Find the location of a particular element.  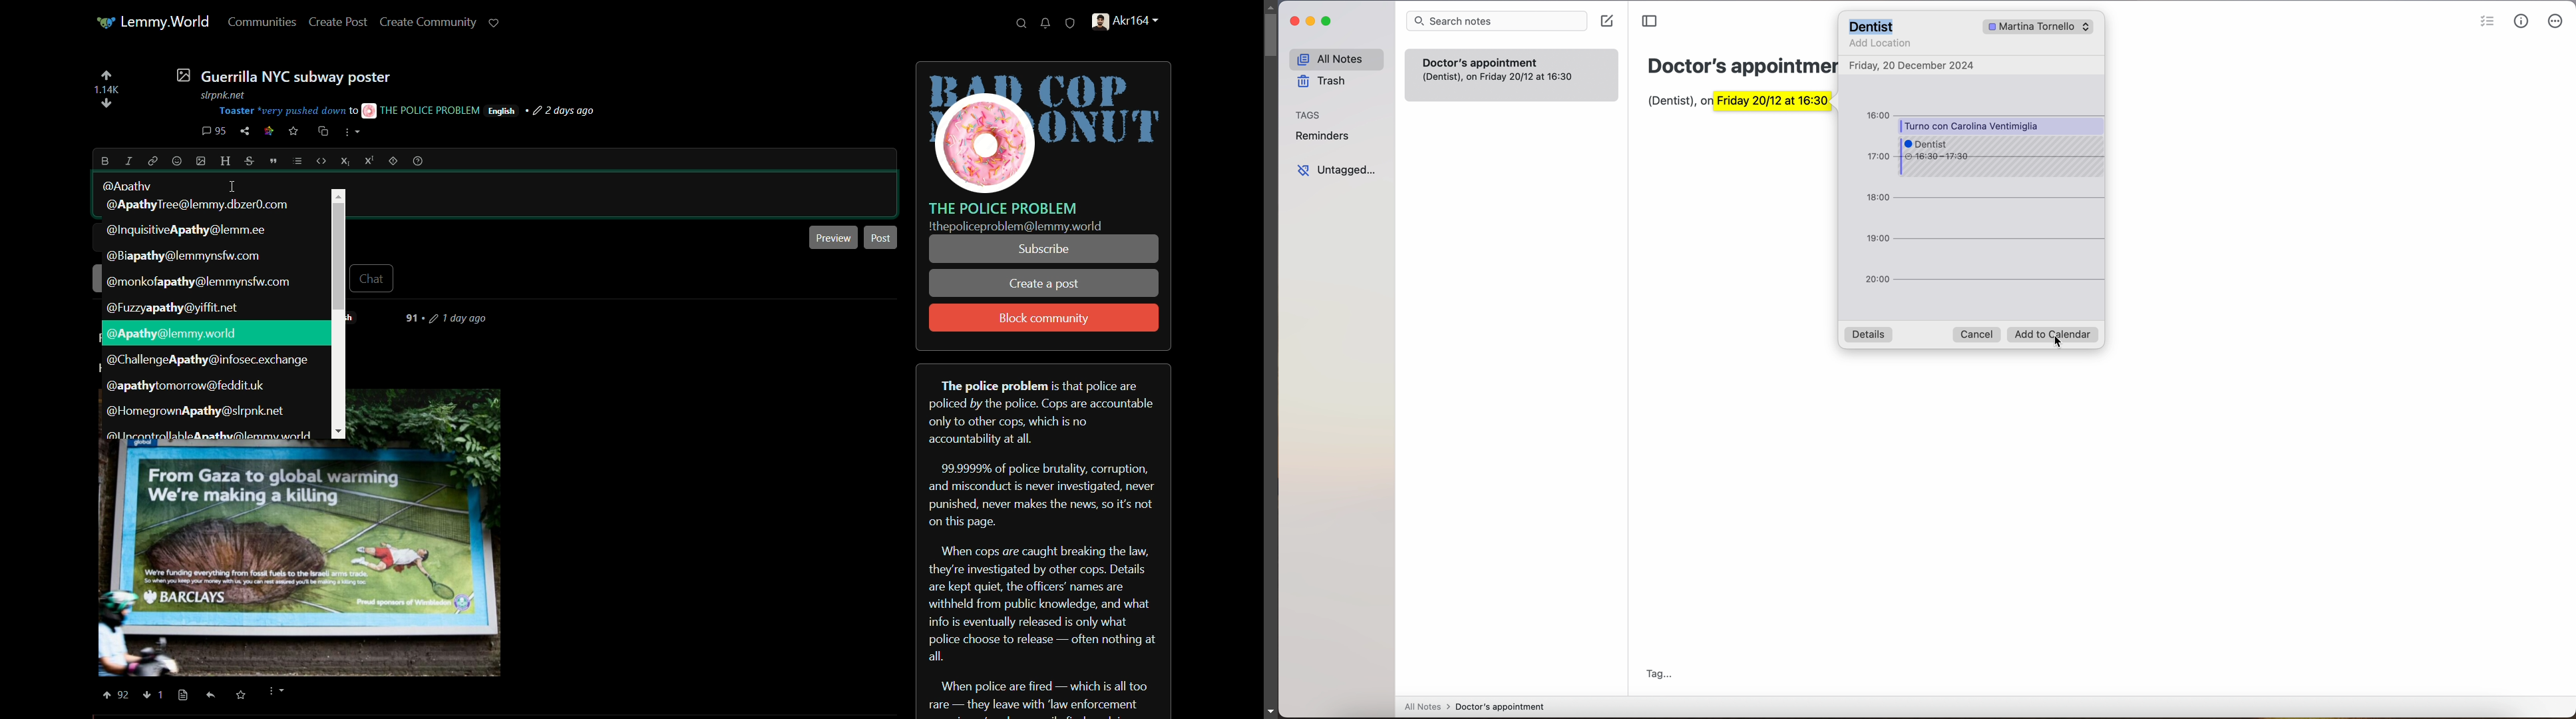

text is located at coordinates (1015, 227).